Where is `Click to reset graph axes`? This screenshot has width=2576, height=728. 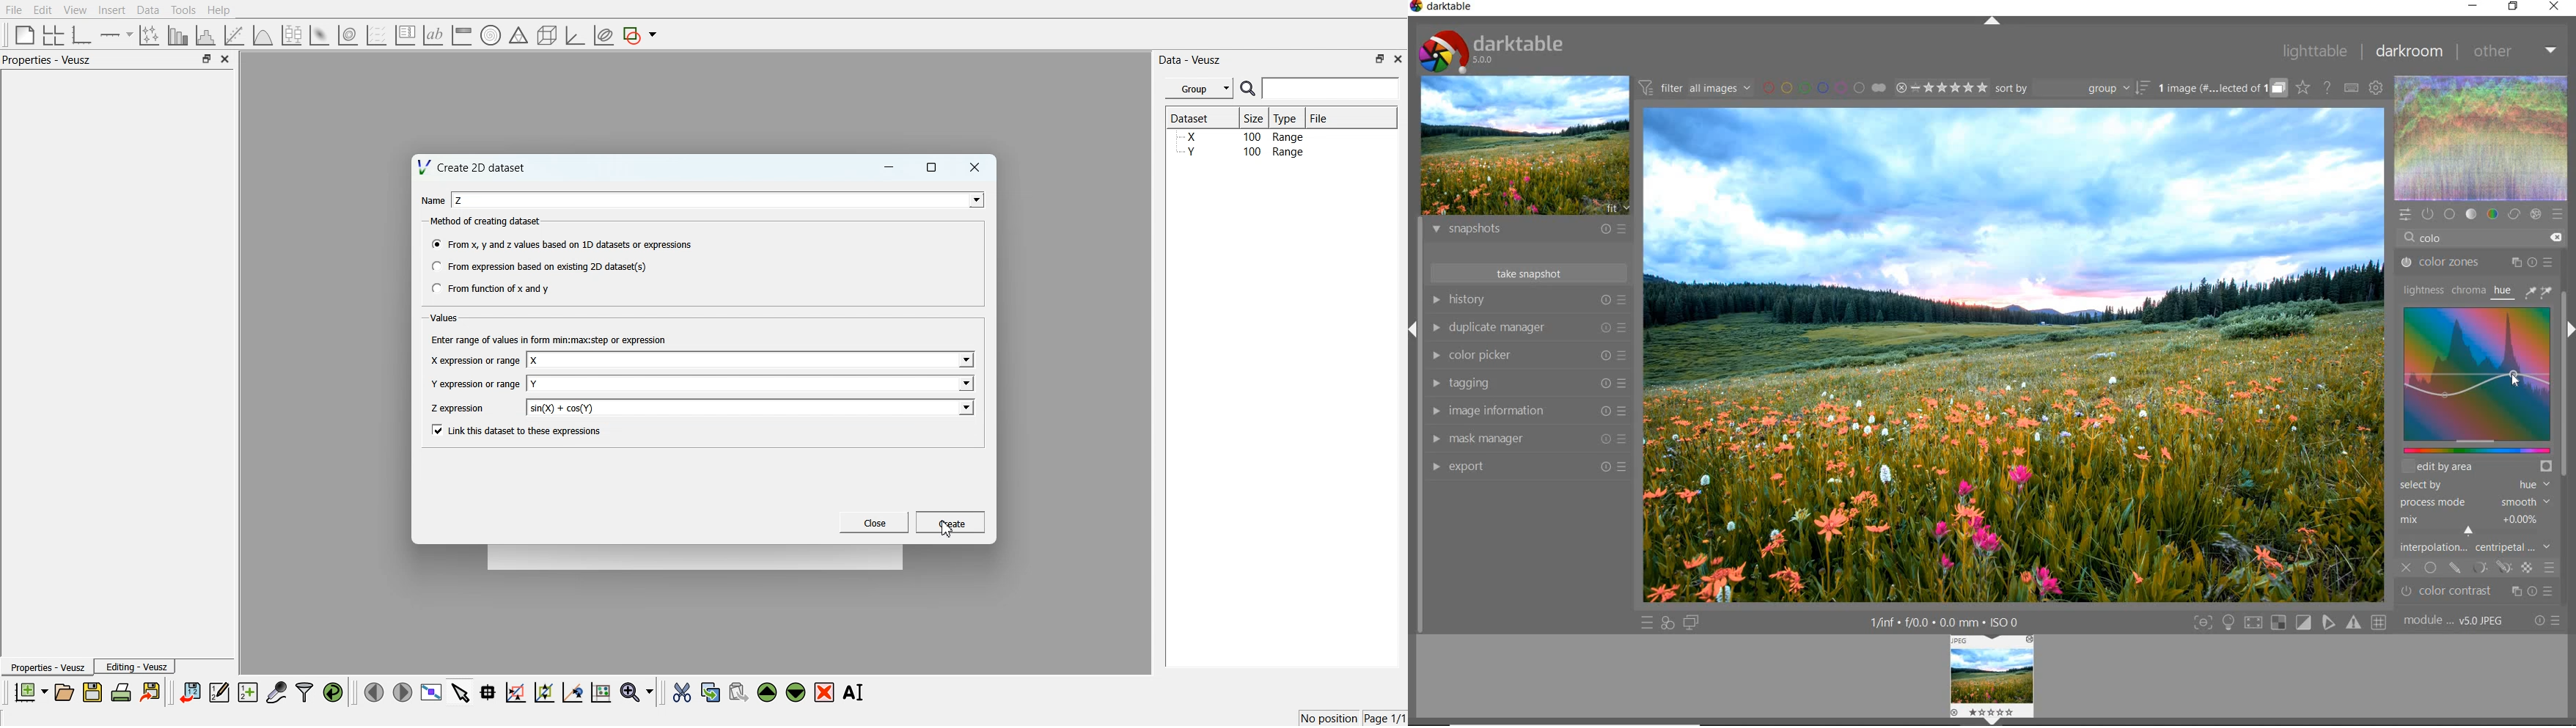 Click to reset graph axes is located at coordinates (601, 691).